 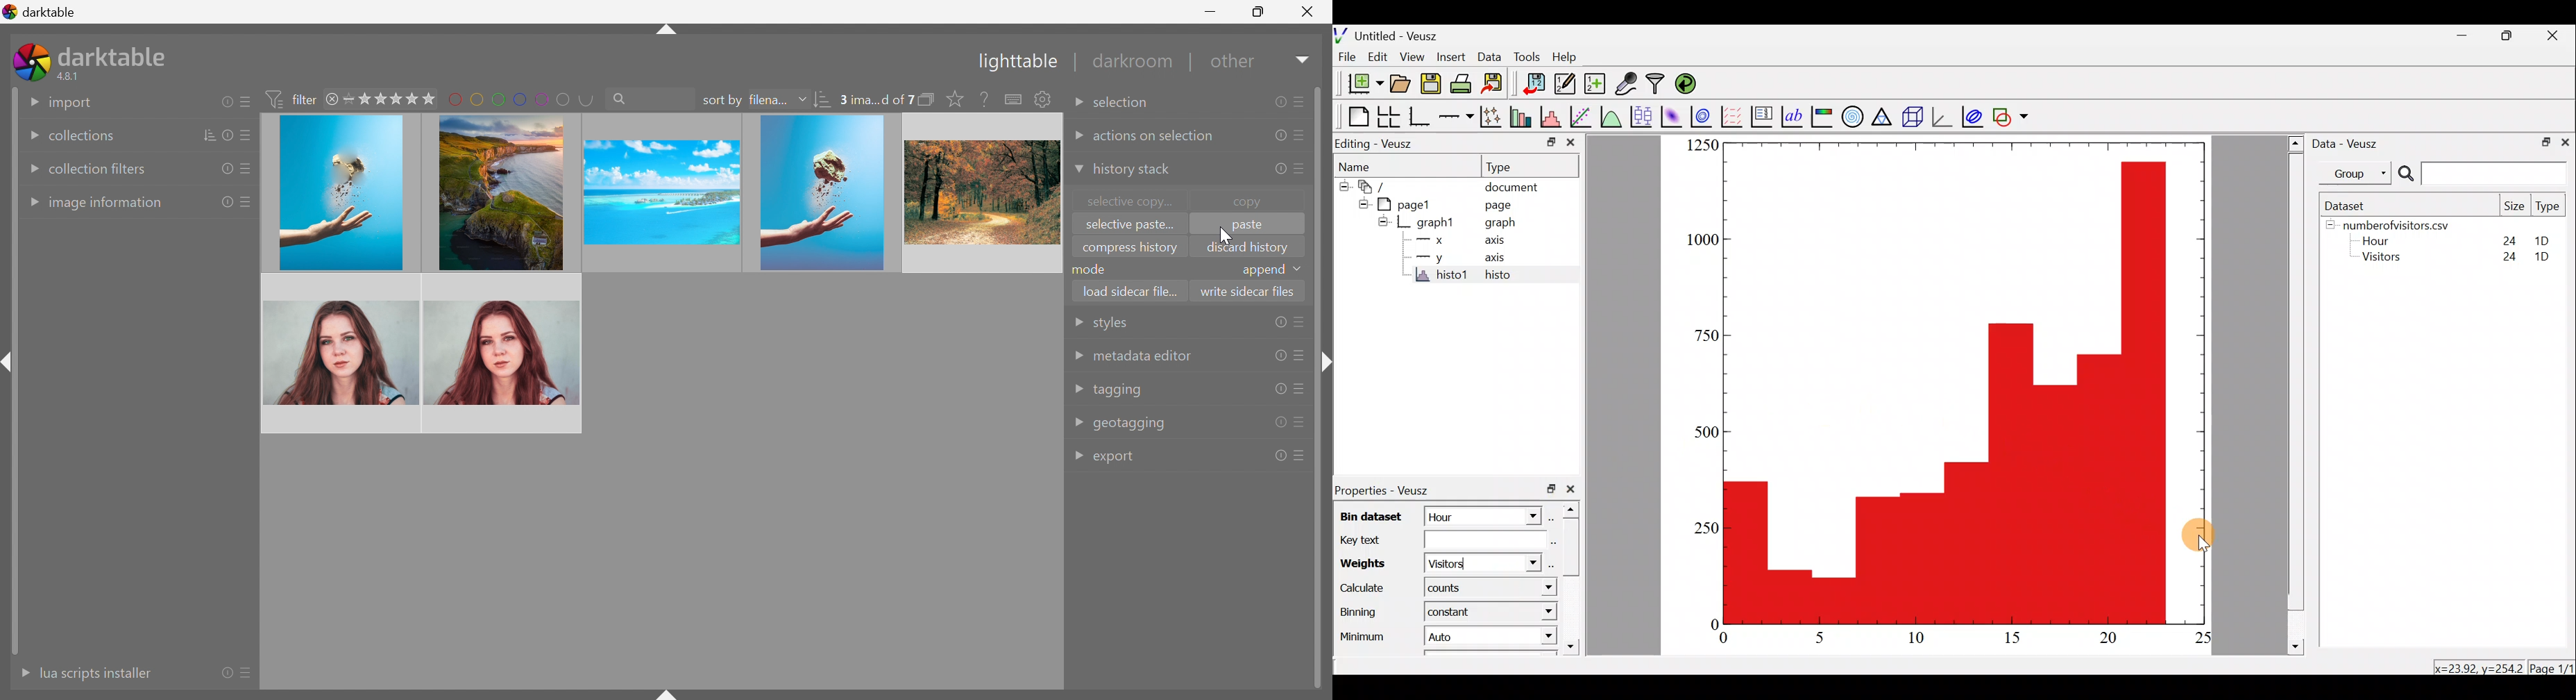 What do you see at coordinates (2476, 666) in the screenshot?
I see `x=23.92 v=254.2` at bounding box center [2476, 666].